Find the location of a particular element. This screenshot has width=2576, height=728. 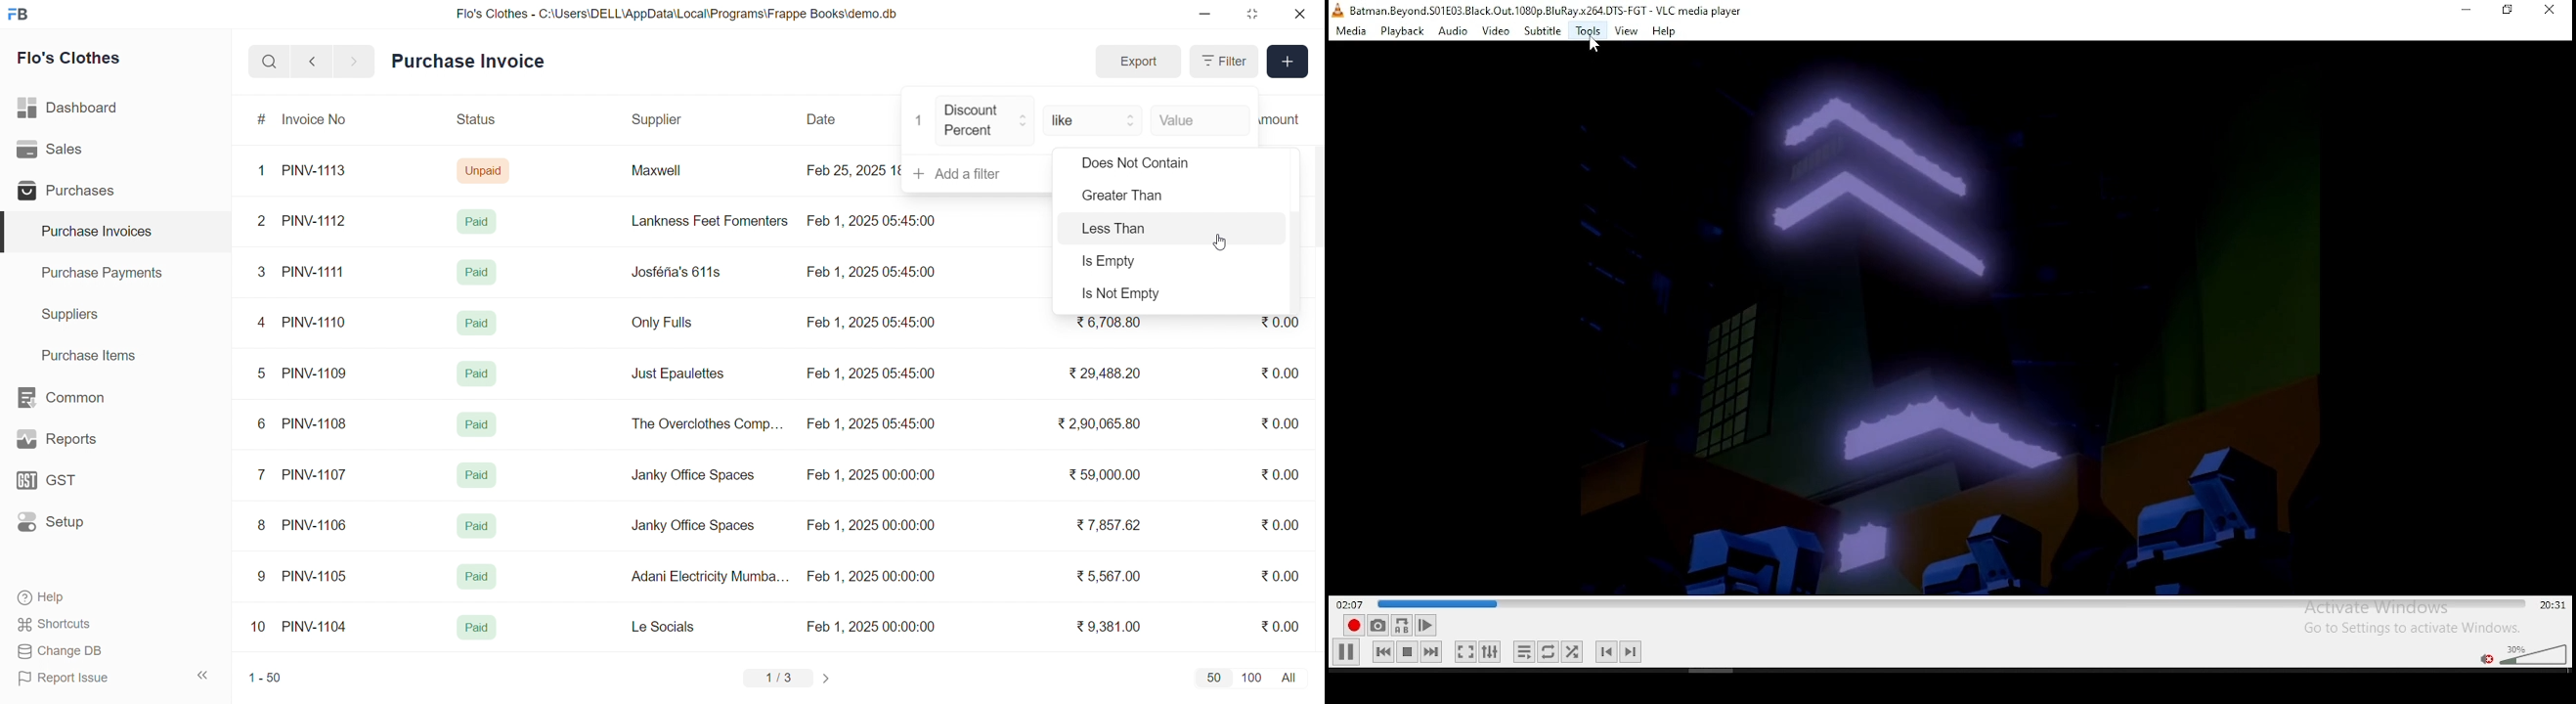

VLC icon is located at coordinates (1336, 10).